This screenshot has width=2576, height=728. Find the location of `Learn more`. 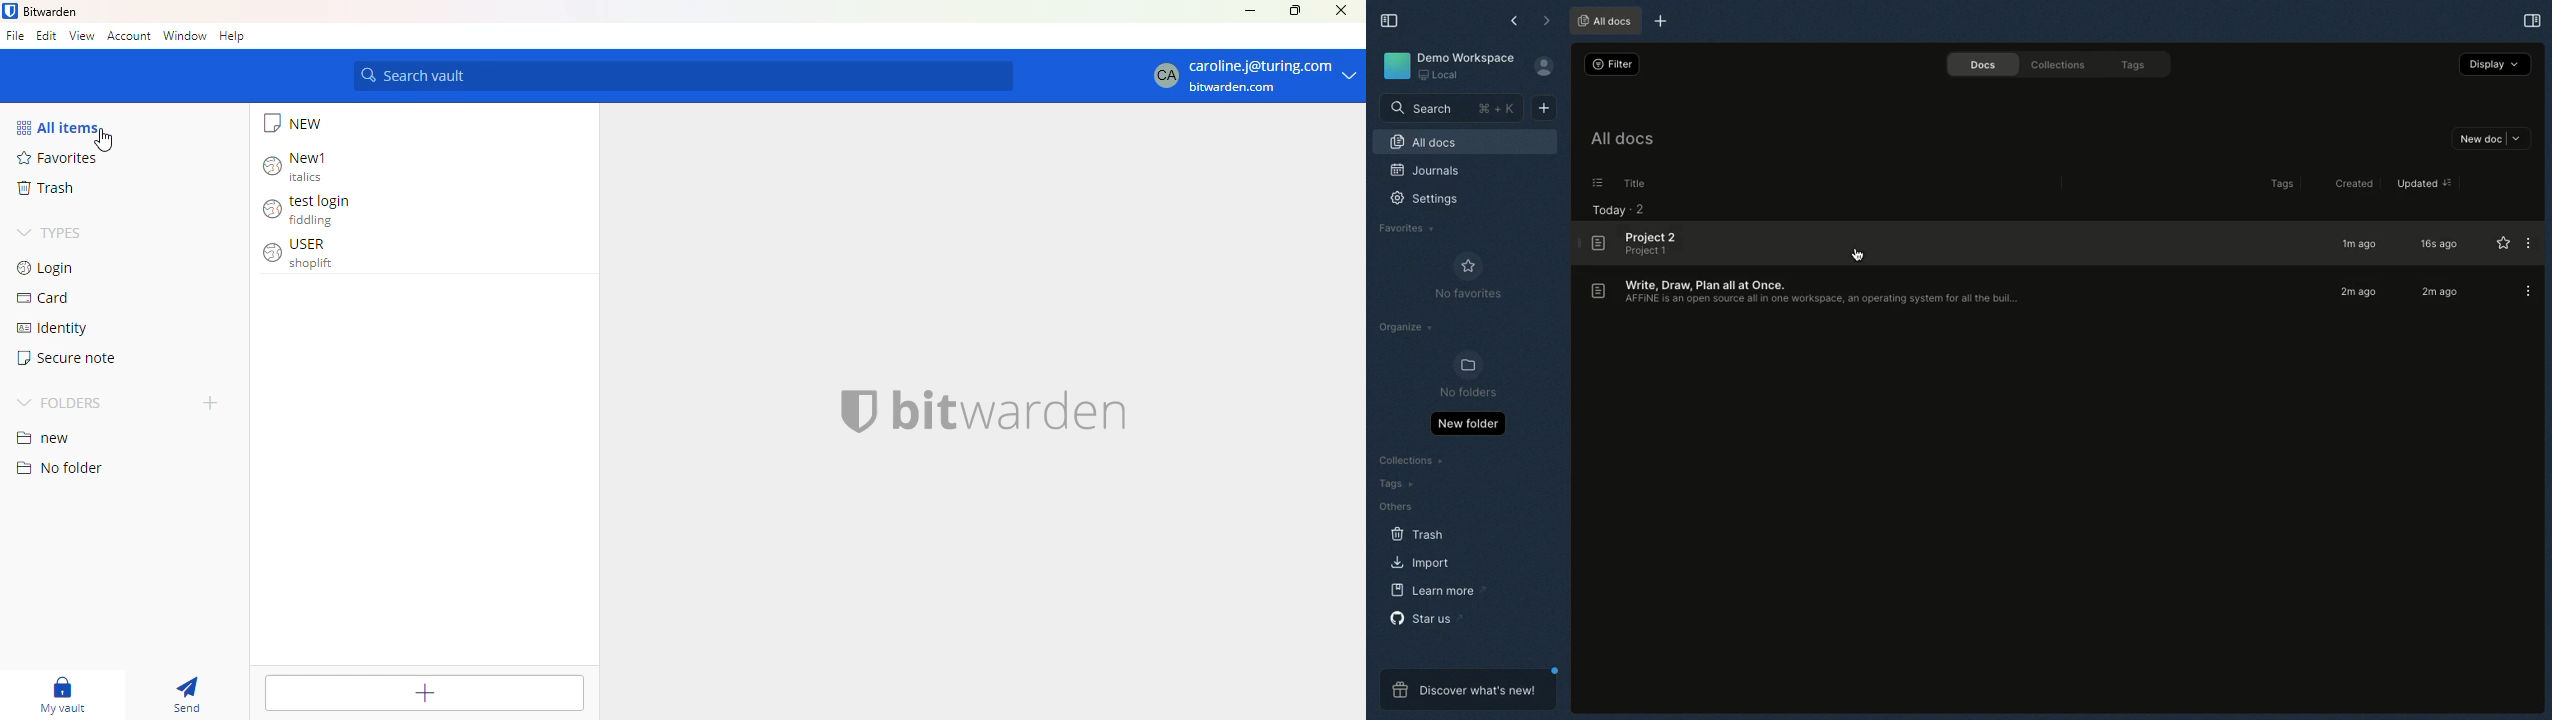

Learn more is located at coordinates (1438, 591).